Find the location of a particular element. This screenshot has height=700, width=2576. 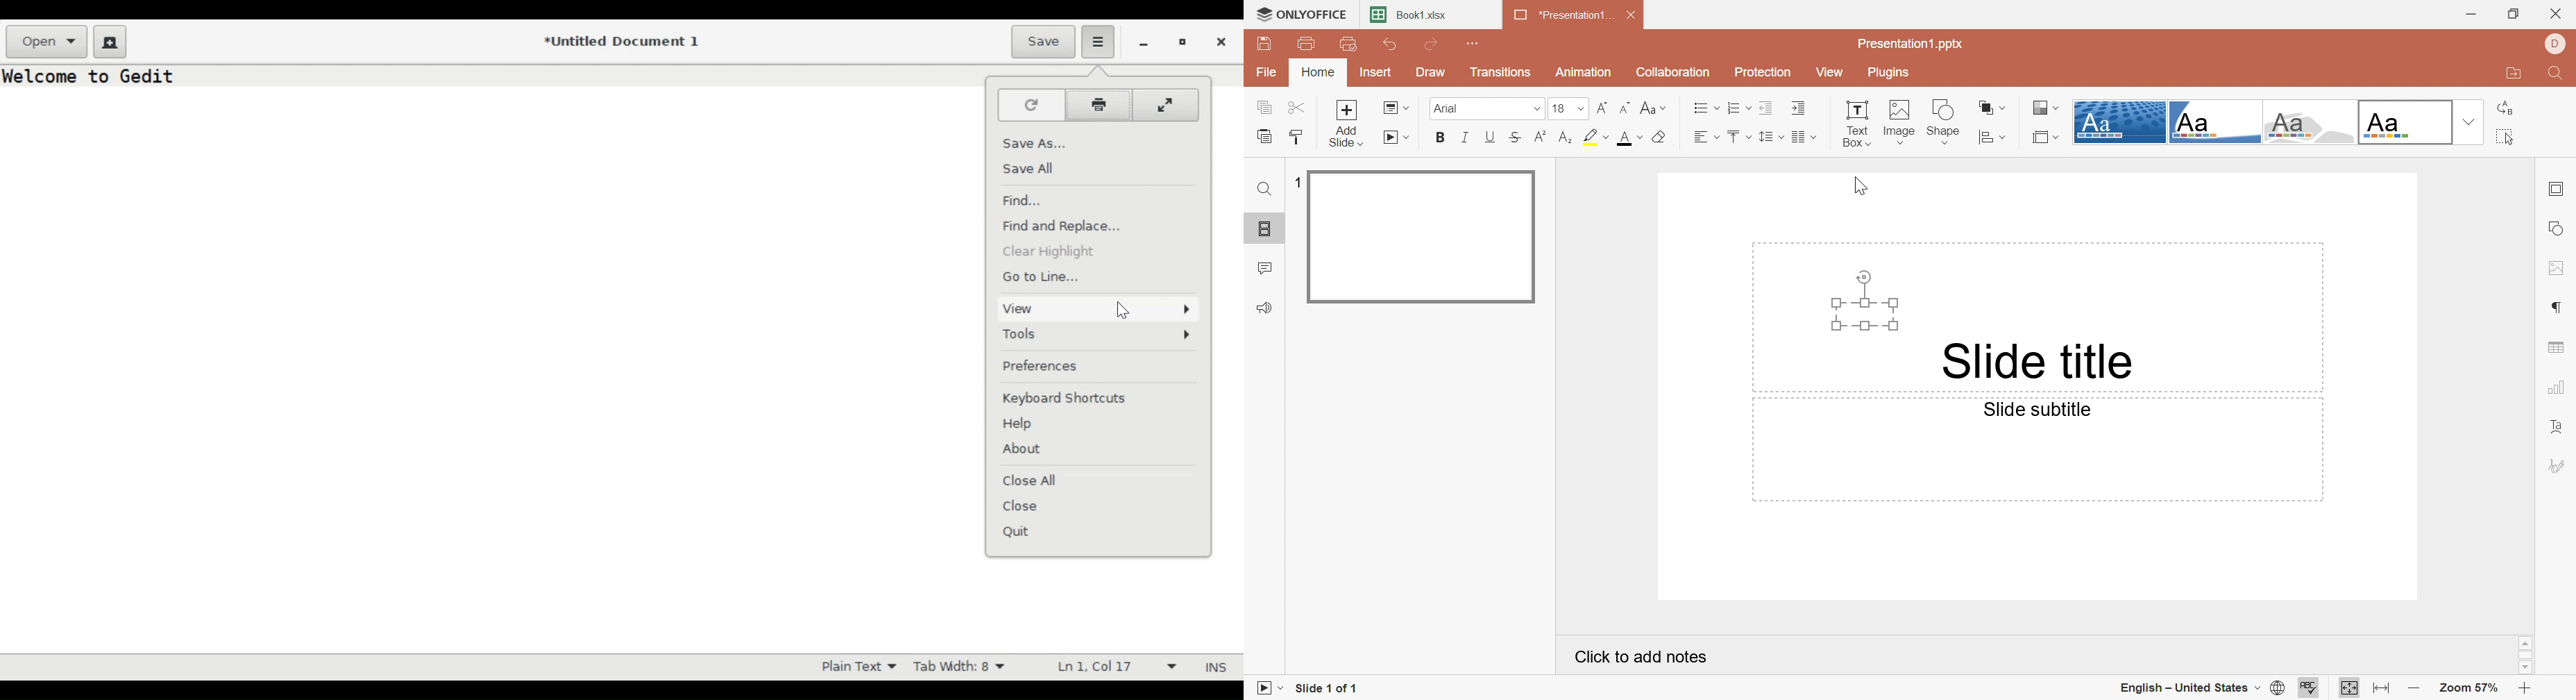

Cut is located at coordinates (1296, 108).